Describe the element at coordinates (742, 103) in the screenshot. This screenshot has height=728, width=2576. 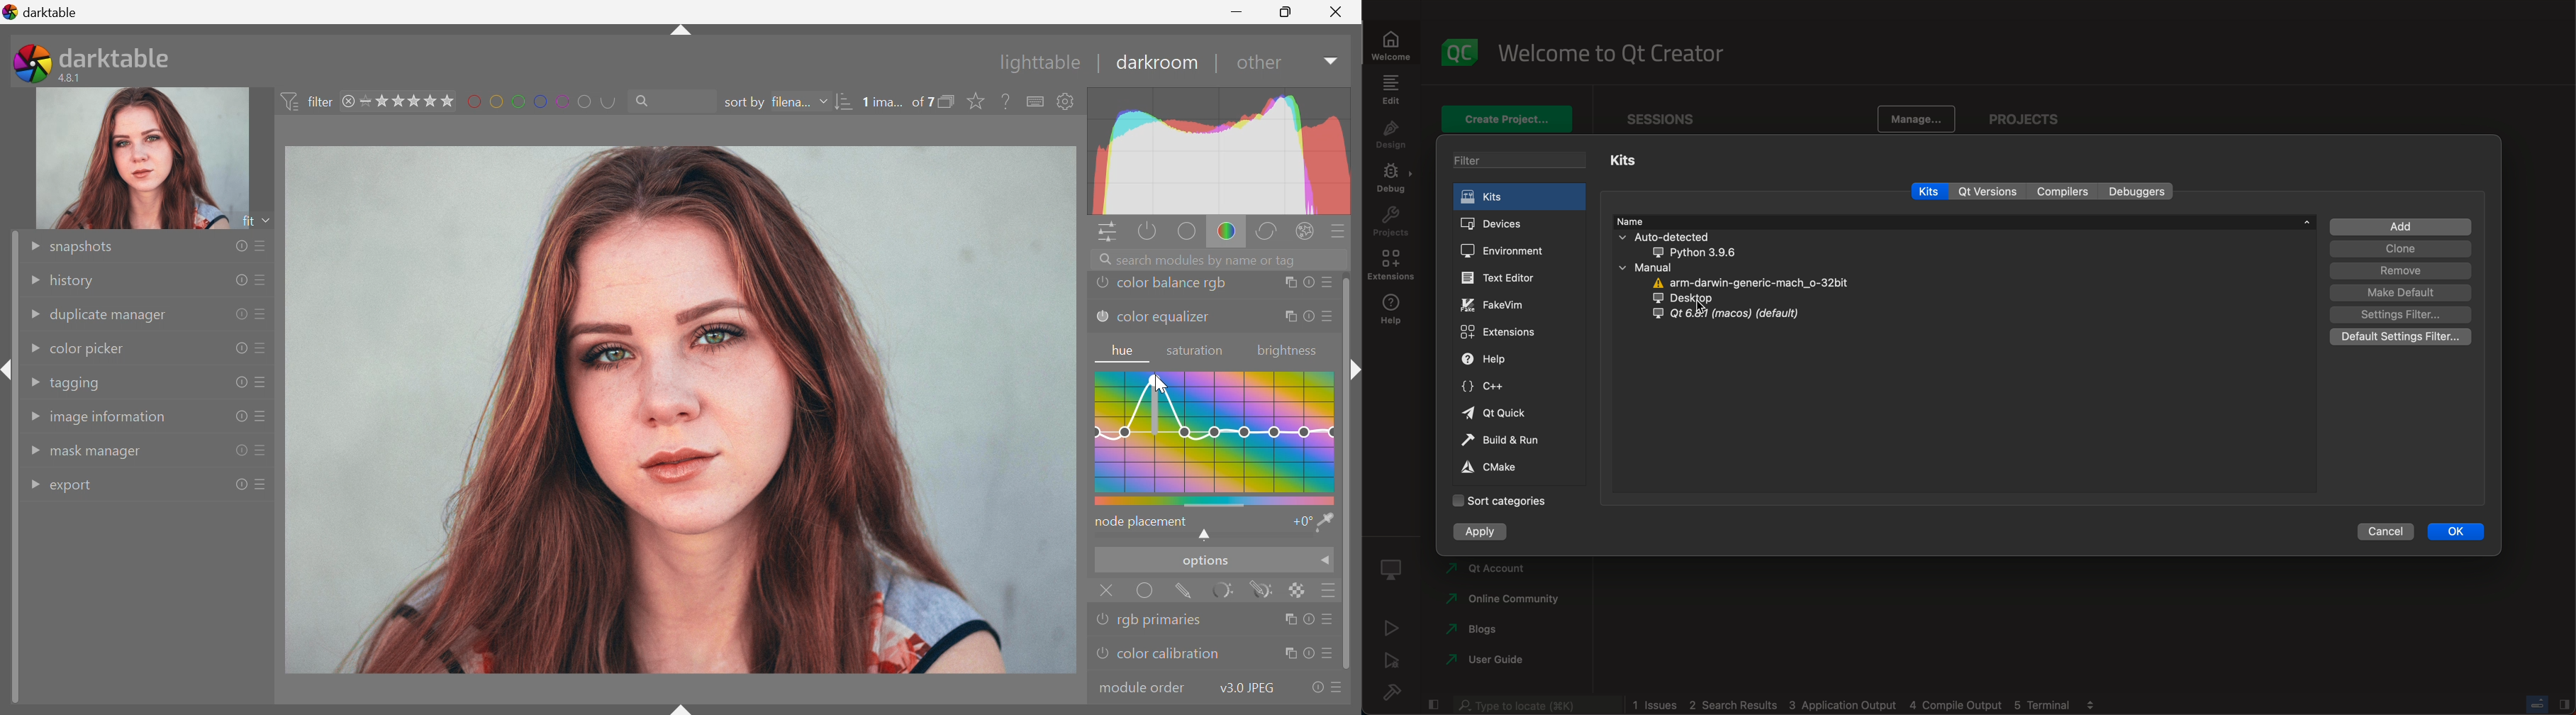
I see `sort by` at that location.